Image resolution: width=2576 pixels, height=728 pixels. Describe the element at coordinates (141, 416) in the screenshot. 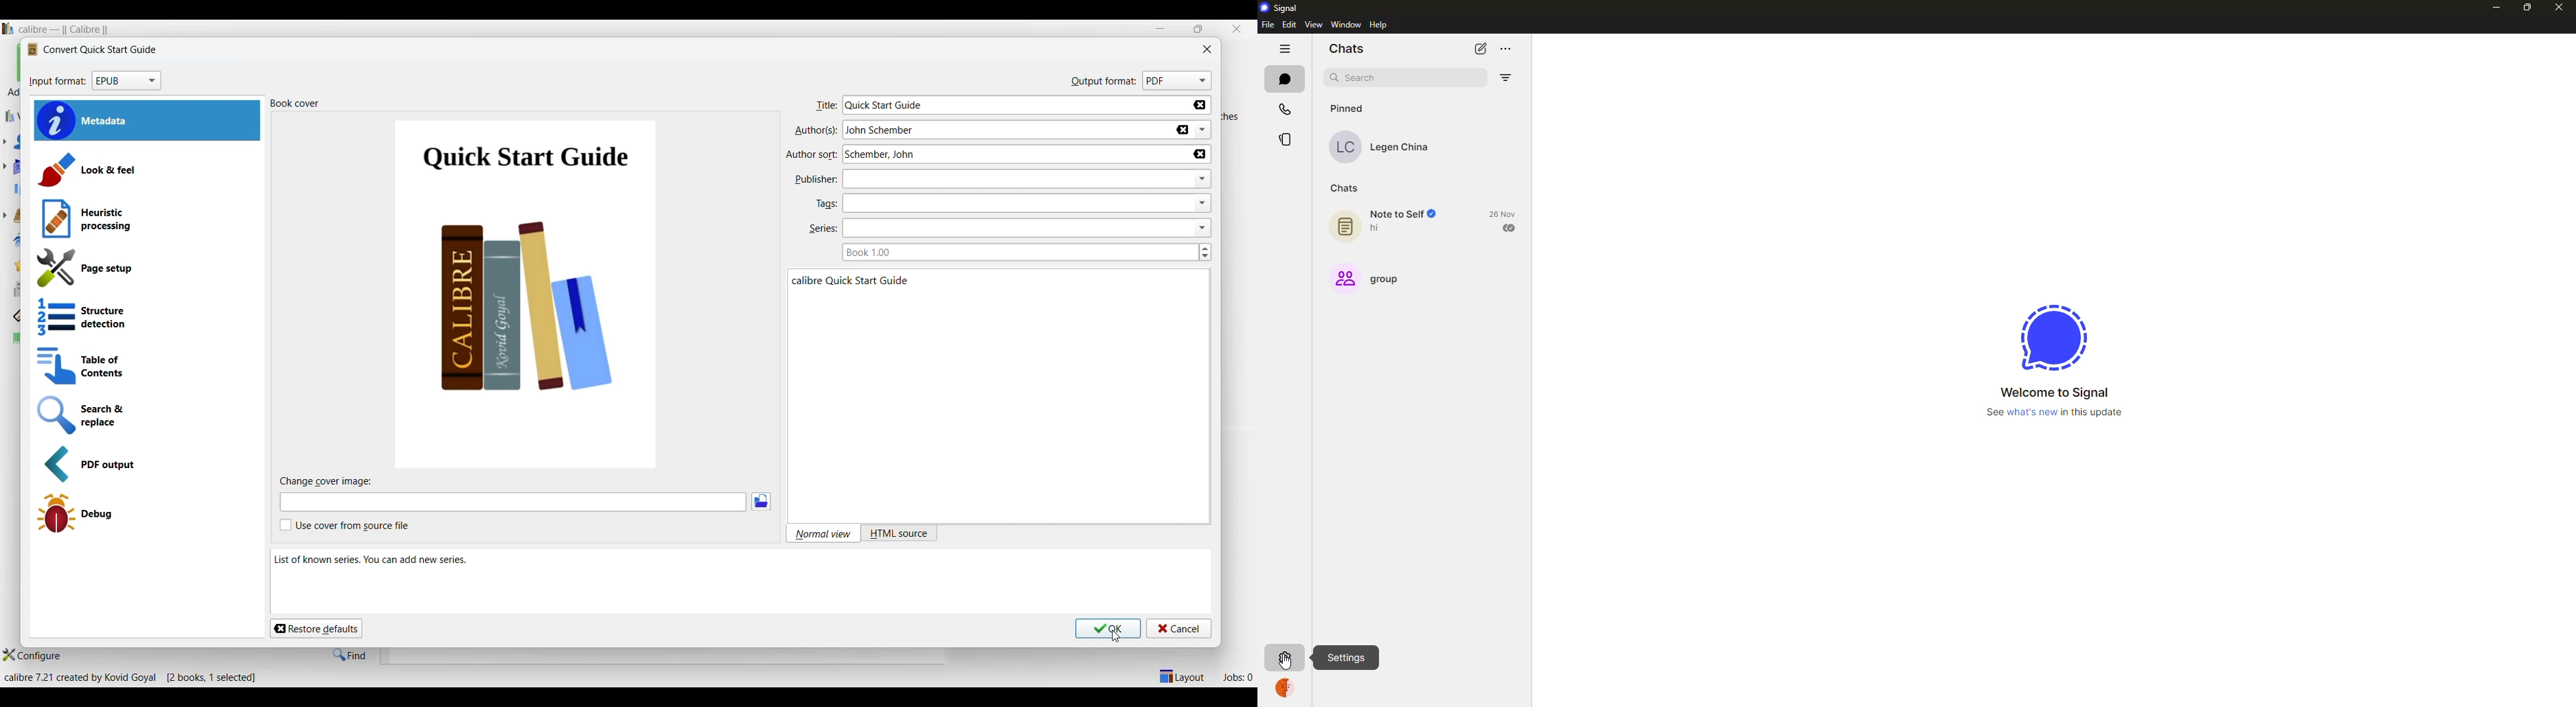

I see `Search and replace` at that location.